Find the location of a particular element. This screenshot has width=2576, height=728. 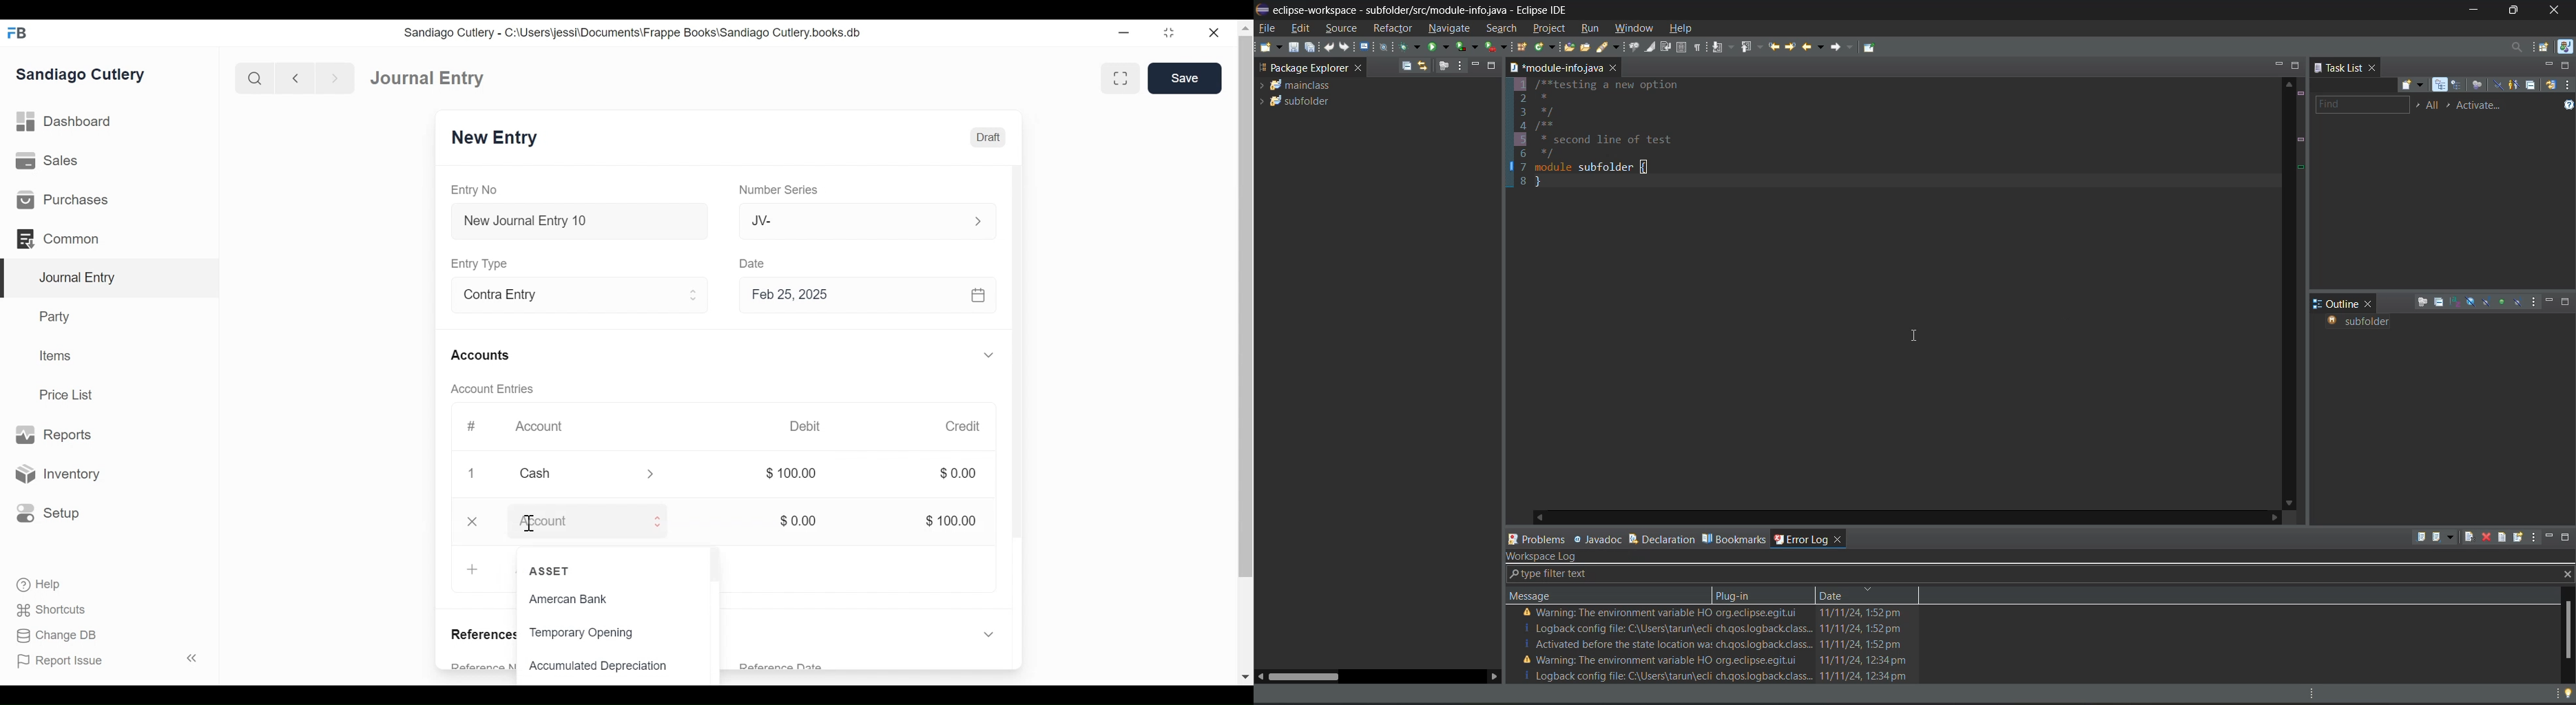

Contra Entry is located at coordinates (564, 298).